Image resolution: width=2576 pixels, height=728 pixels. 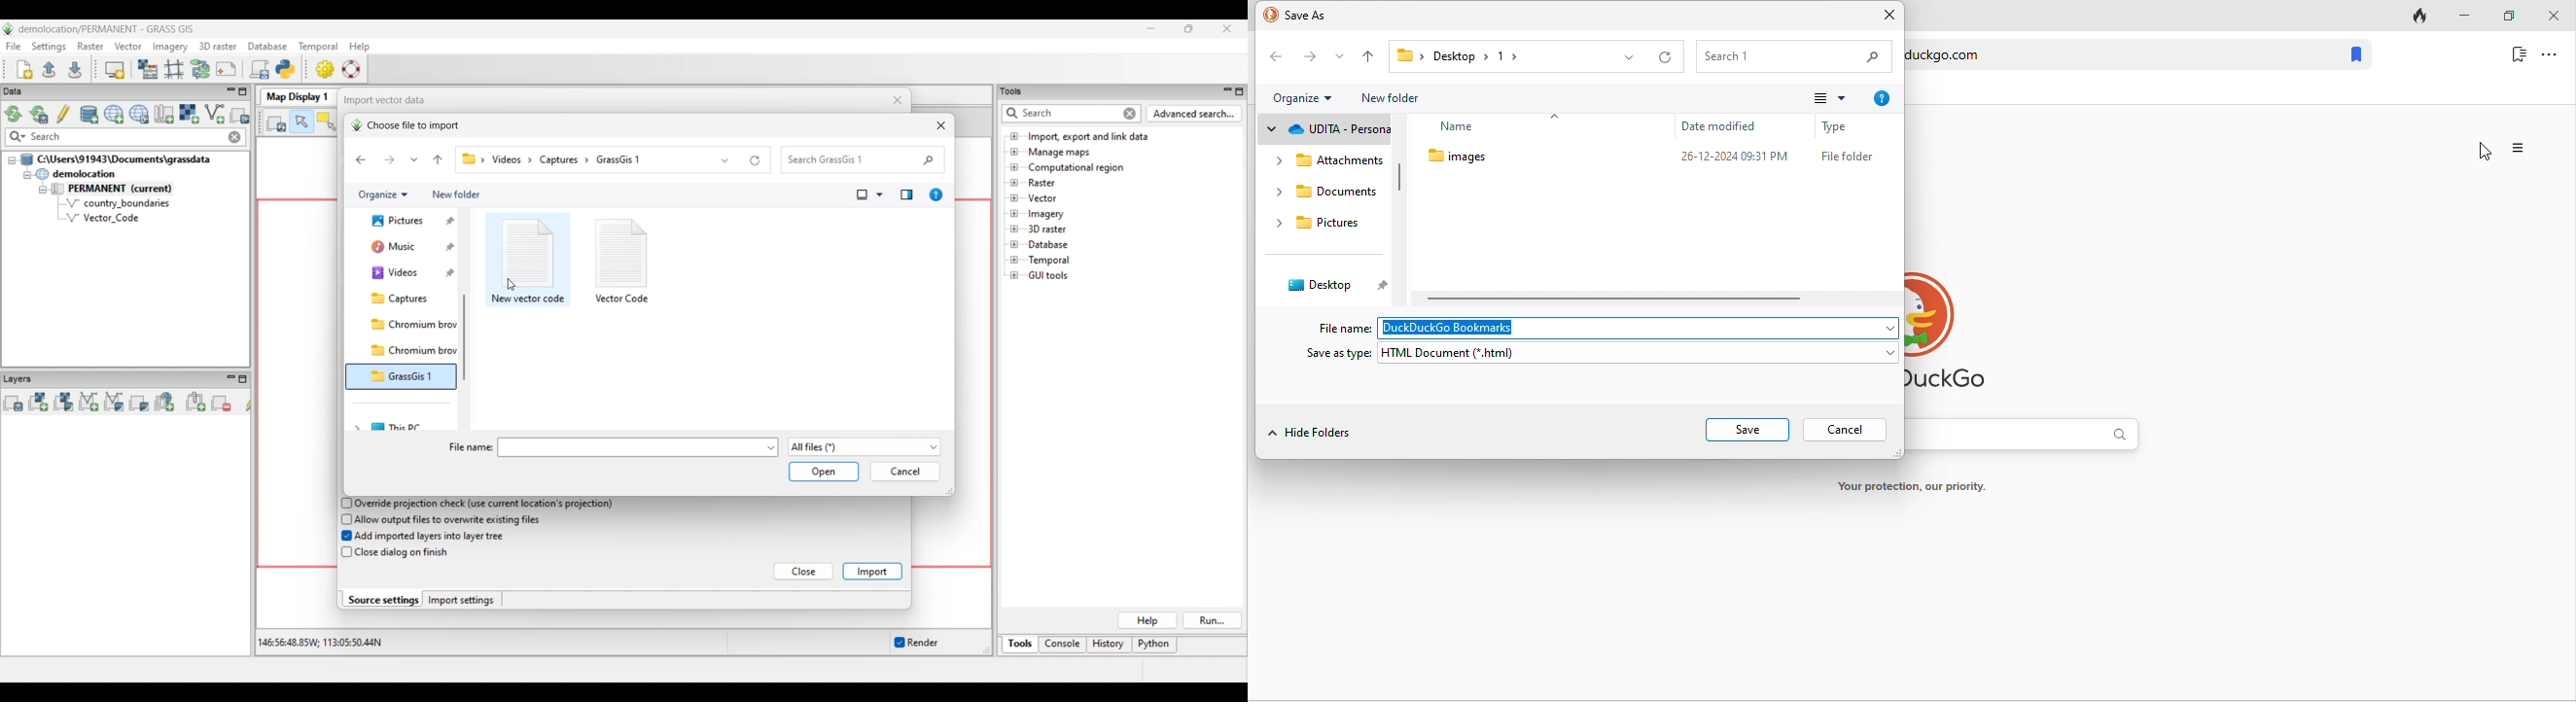 I want to click on cancel, so click(x=1844, y=429).